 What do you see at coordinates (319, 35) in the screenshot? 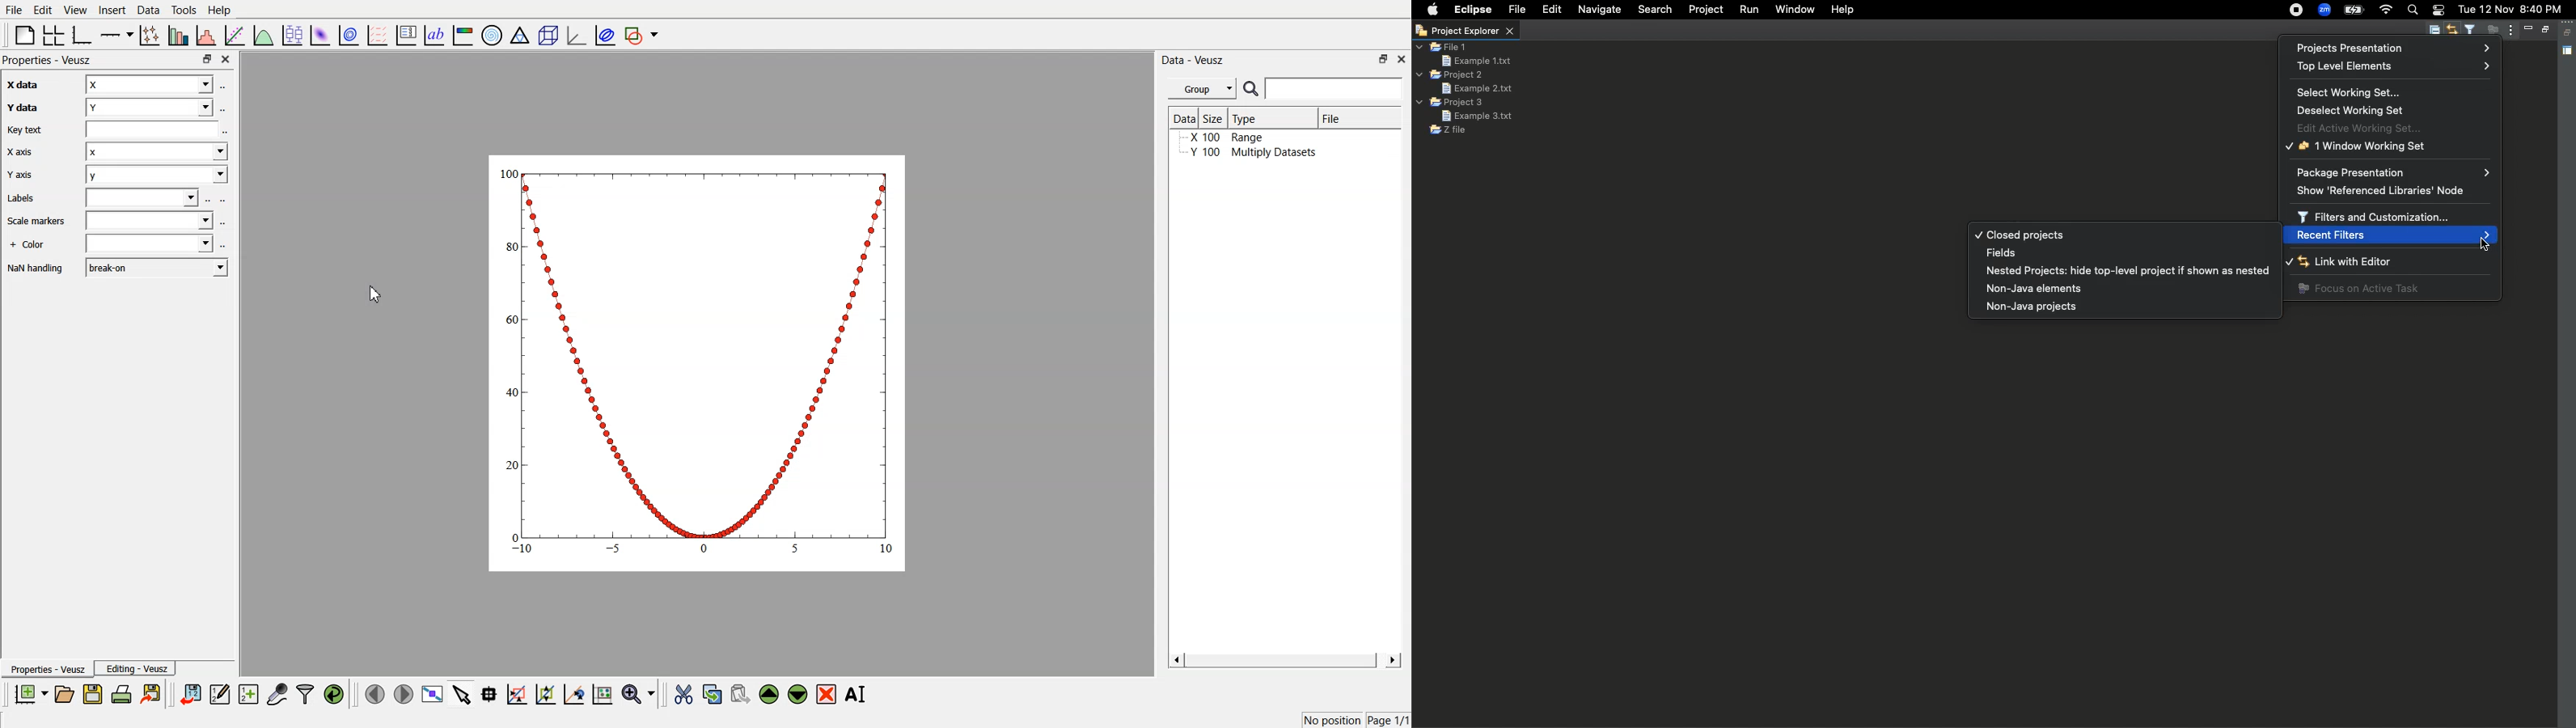
I see `plot a 2d datasets as image` at bounding box center [319, 35].